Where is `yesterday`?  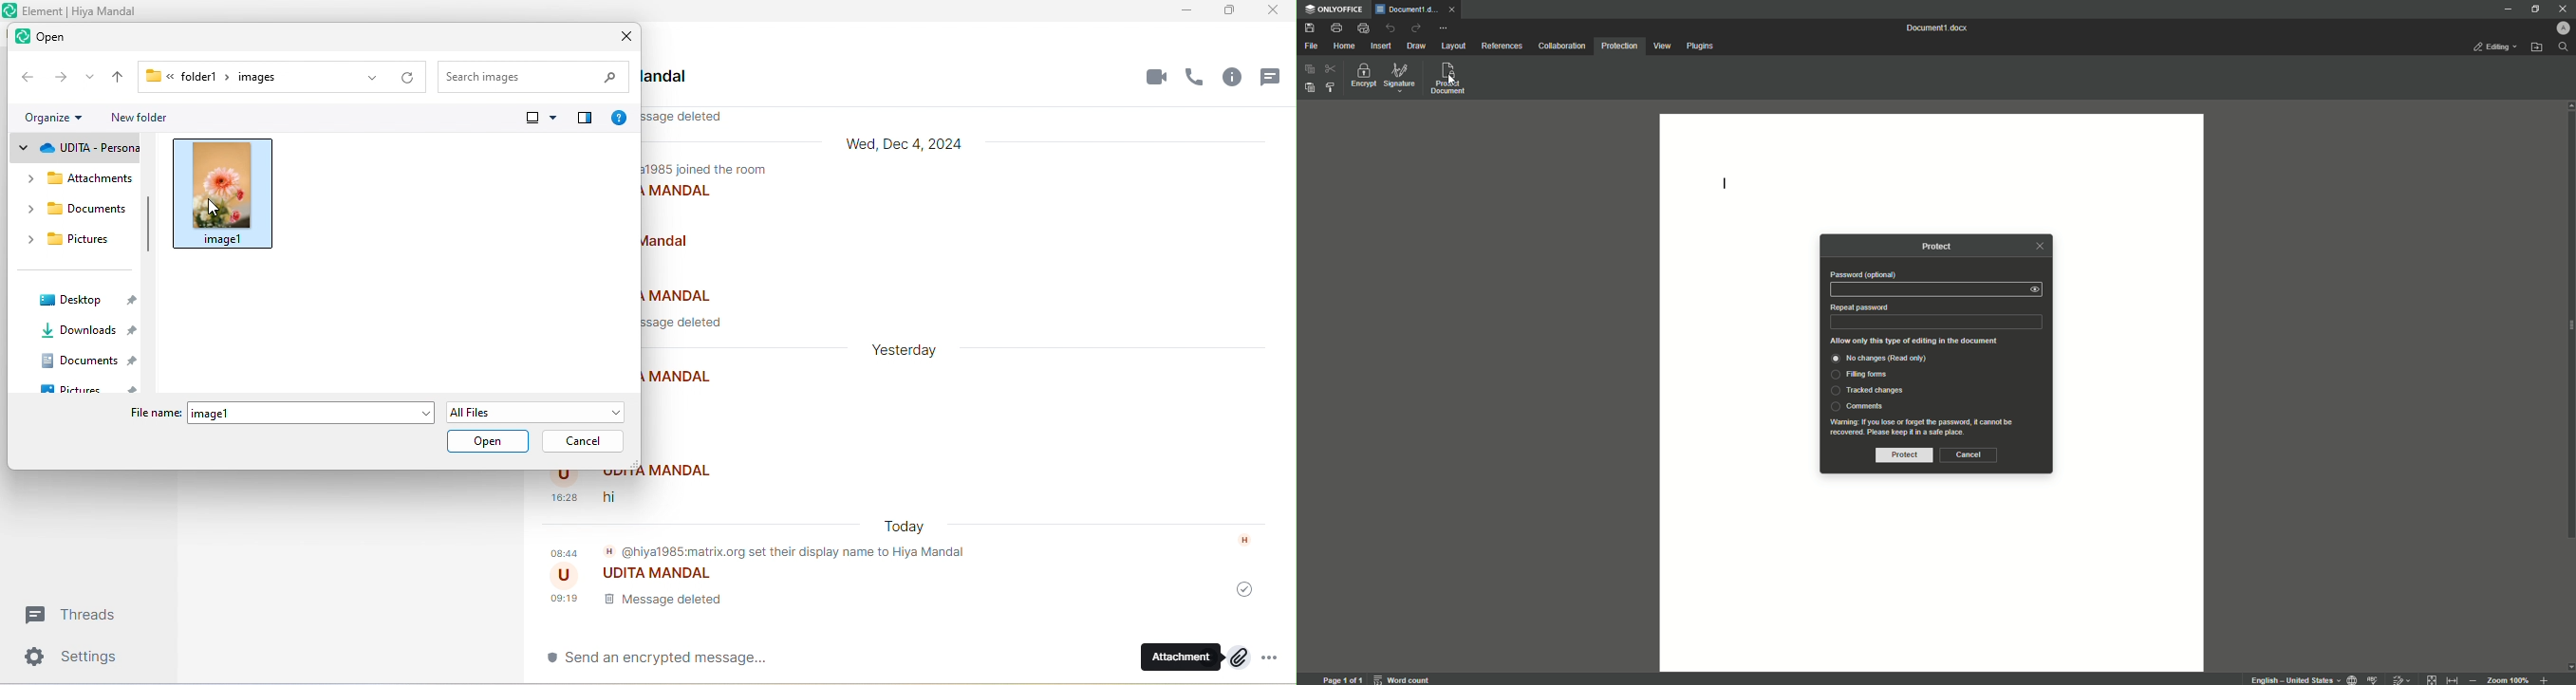
yesterday is located at coordinates (915, 347).